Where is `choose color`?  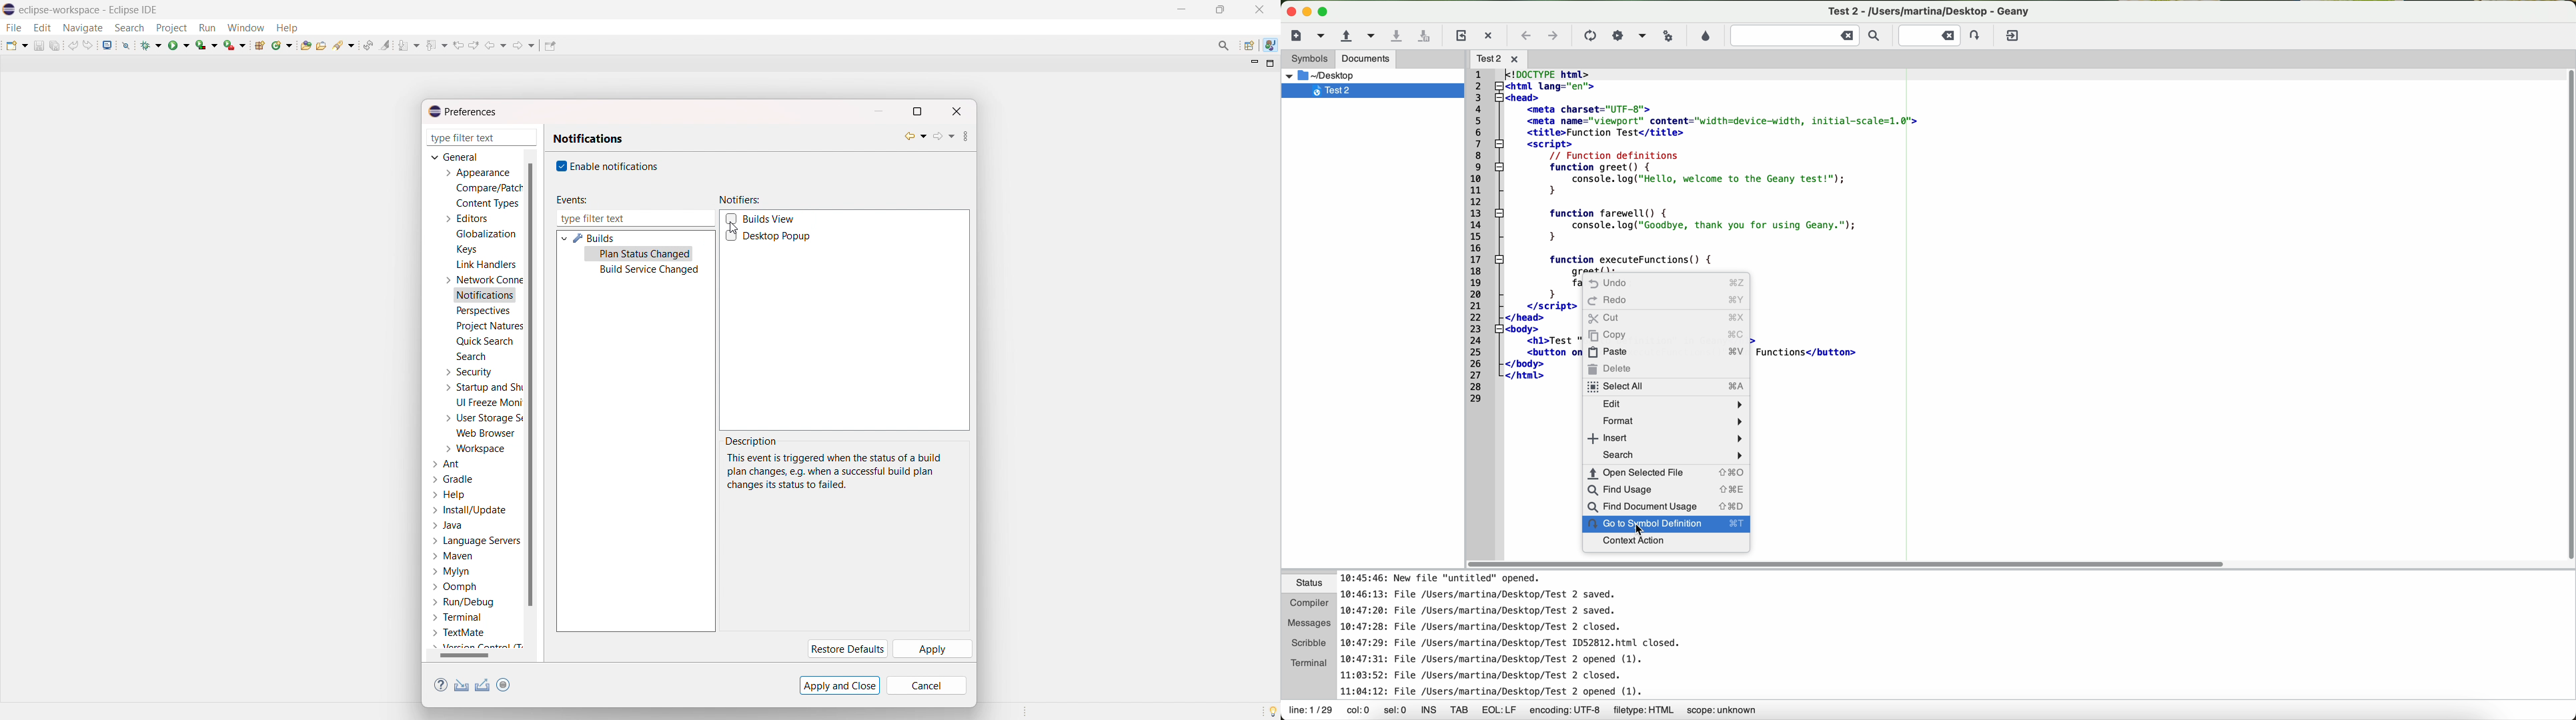
choose color is located at coordinates (1705, 37).